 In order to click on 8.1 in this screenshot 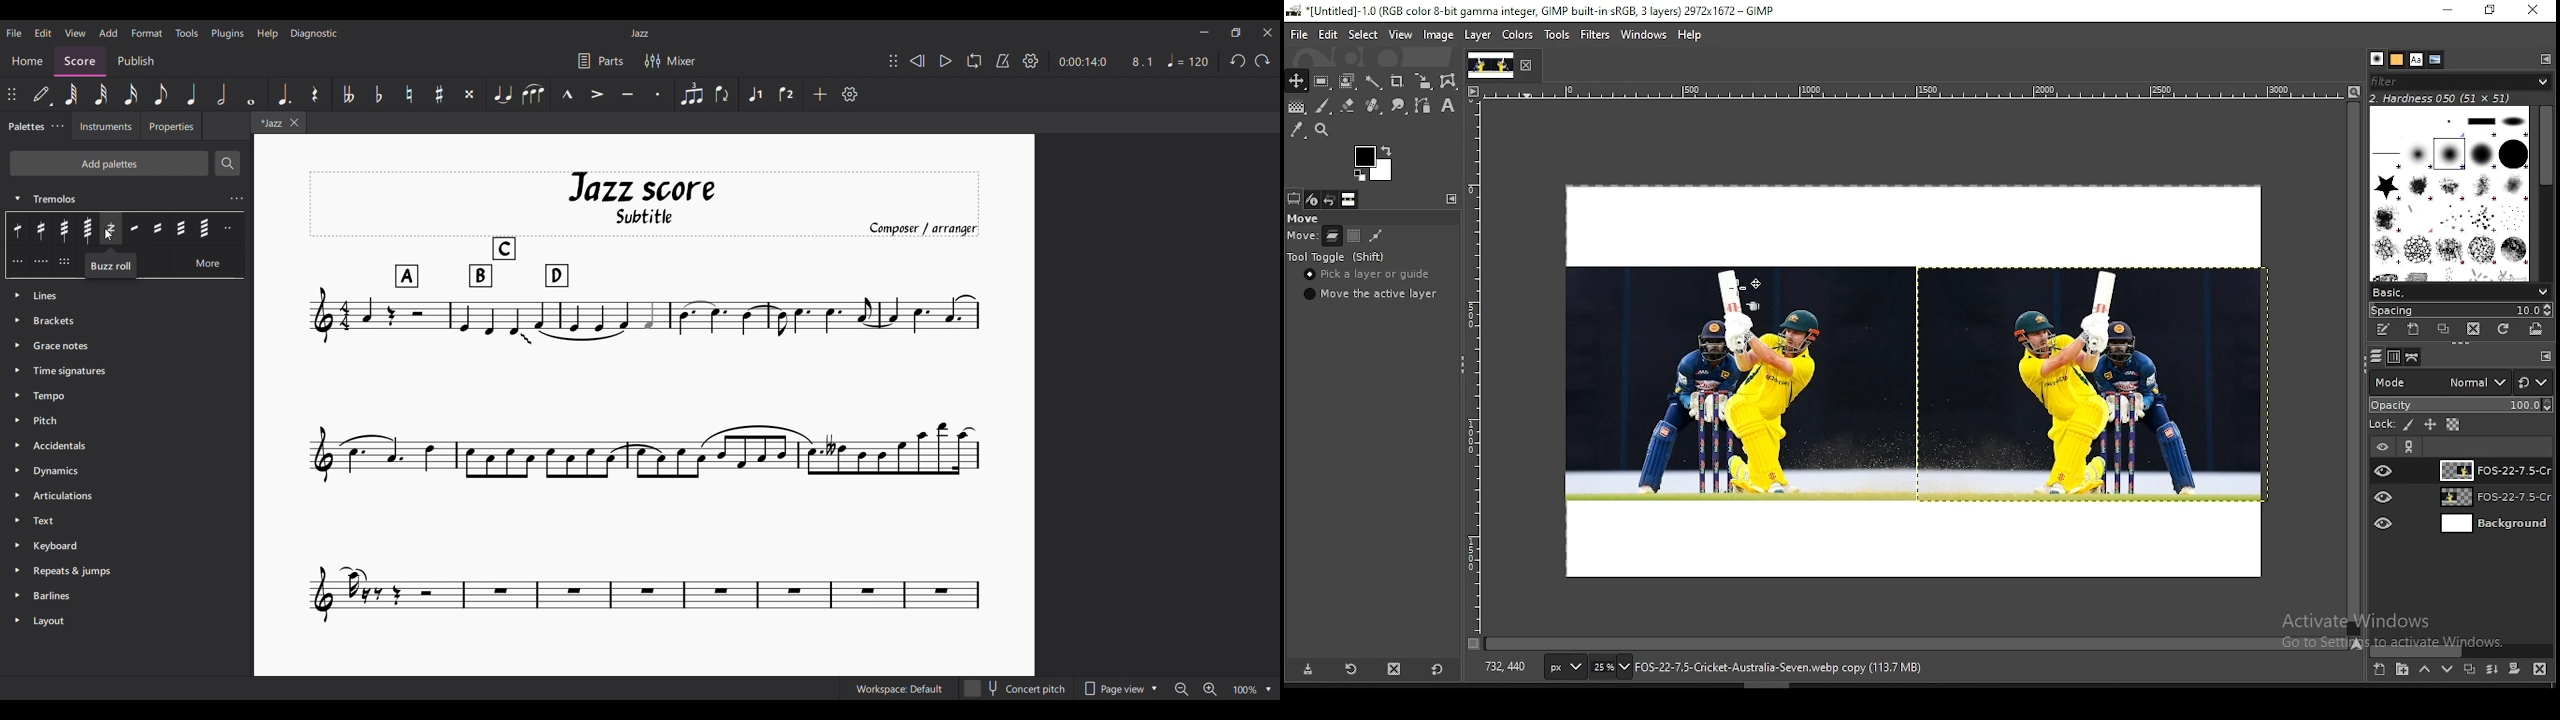, I will do `click(1142, 61)`.